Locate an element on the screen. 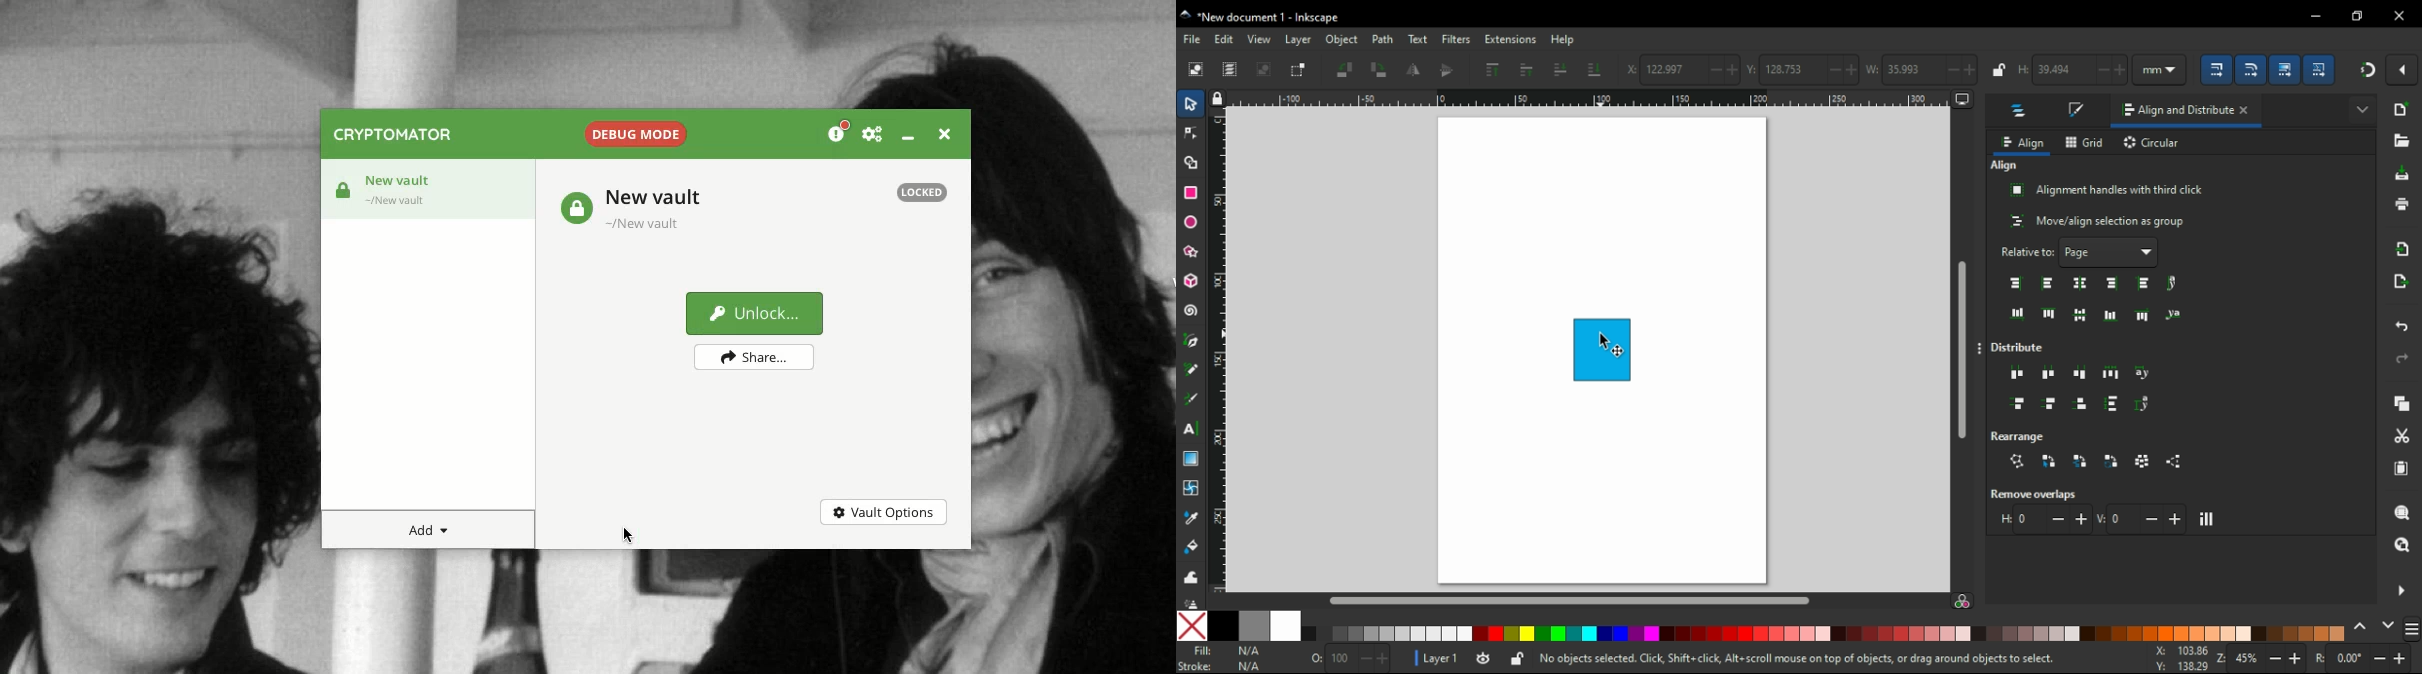 This screenshot has width=2436, height=700. lower is located at coordinates (1560, 68).